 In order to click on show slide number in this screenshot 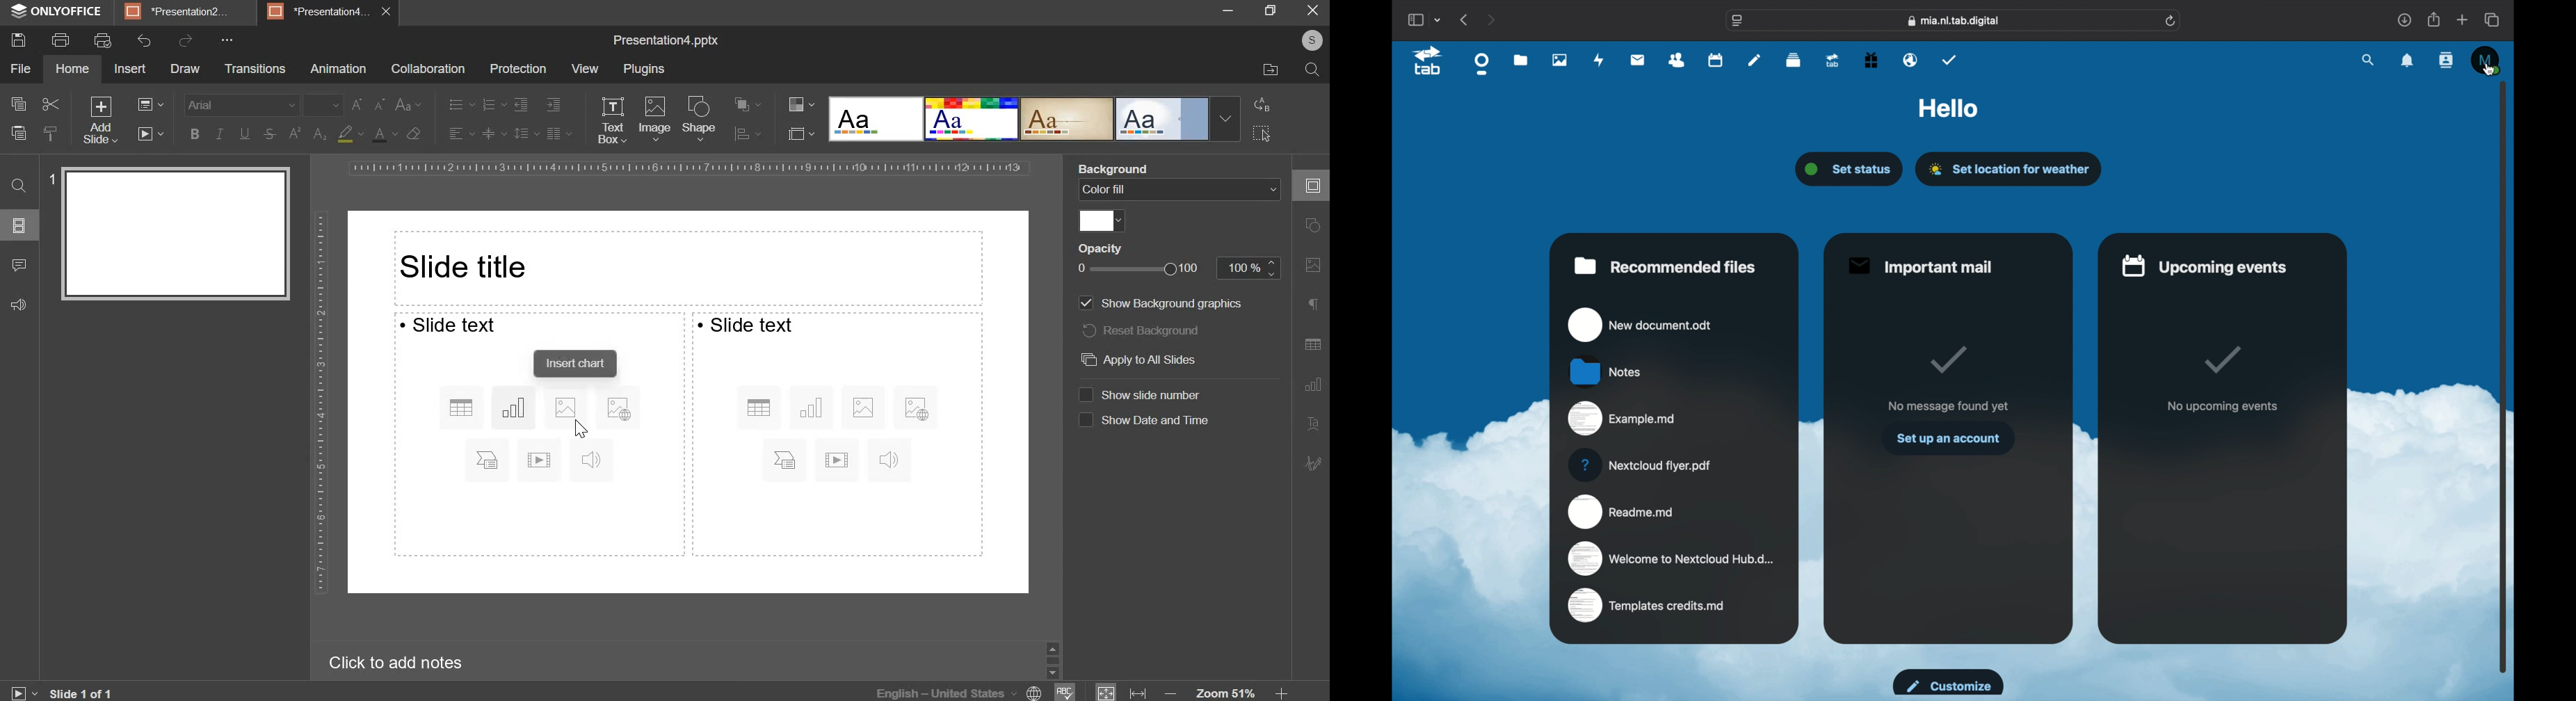, I will do `click(1159, 394)`.